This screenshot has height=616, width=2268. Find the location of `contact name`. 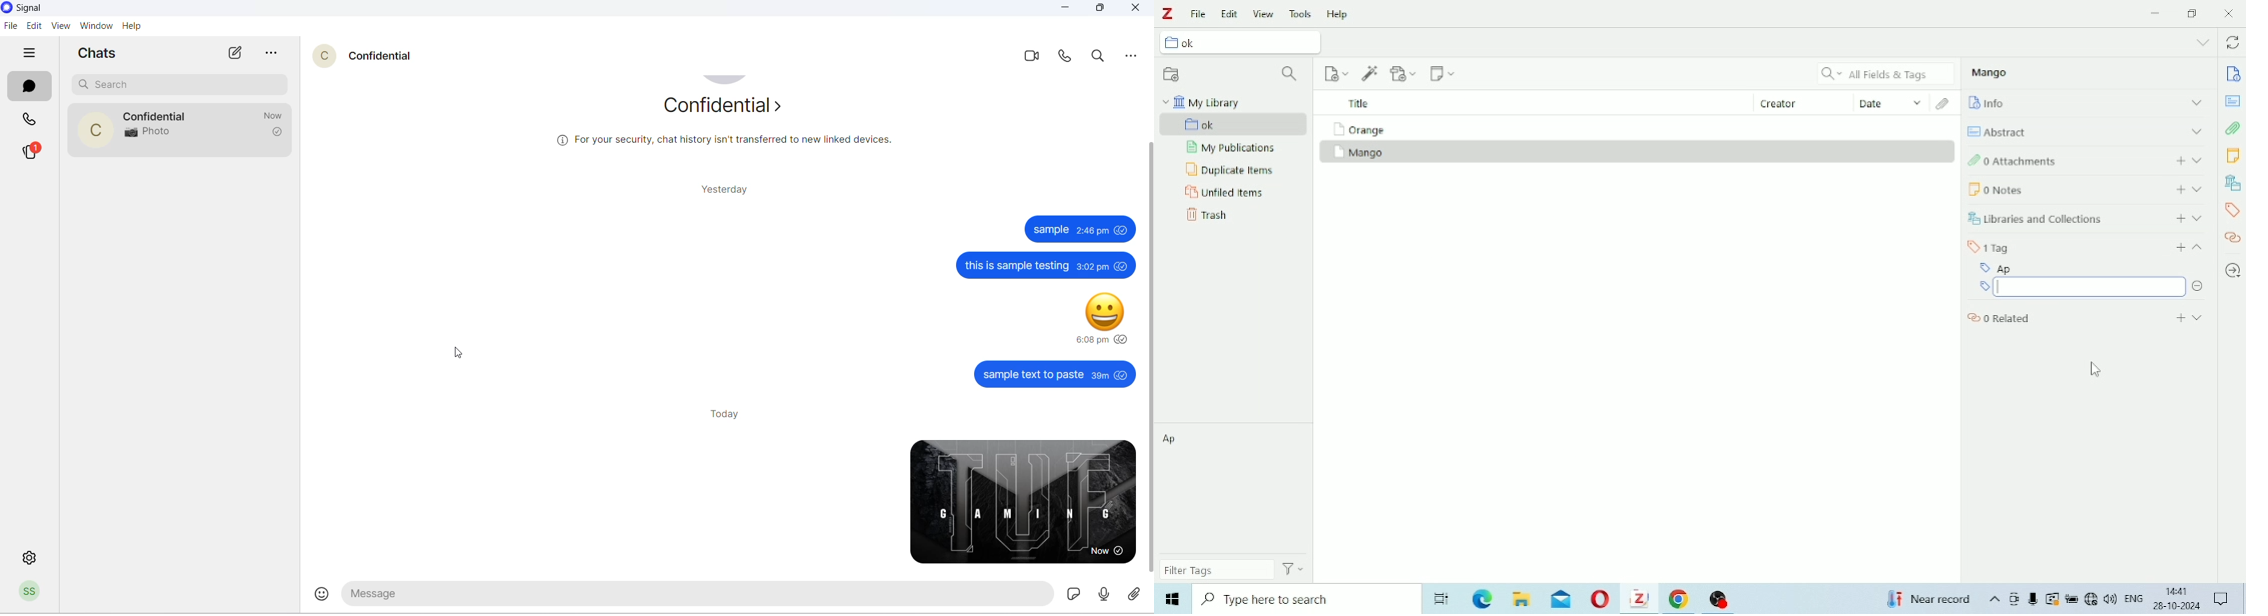

contact name is located at coordinates (158, 114).